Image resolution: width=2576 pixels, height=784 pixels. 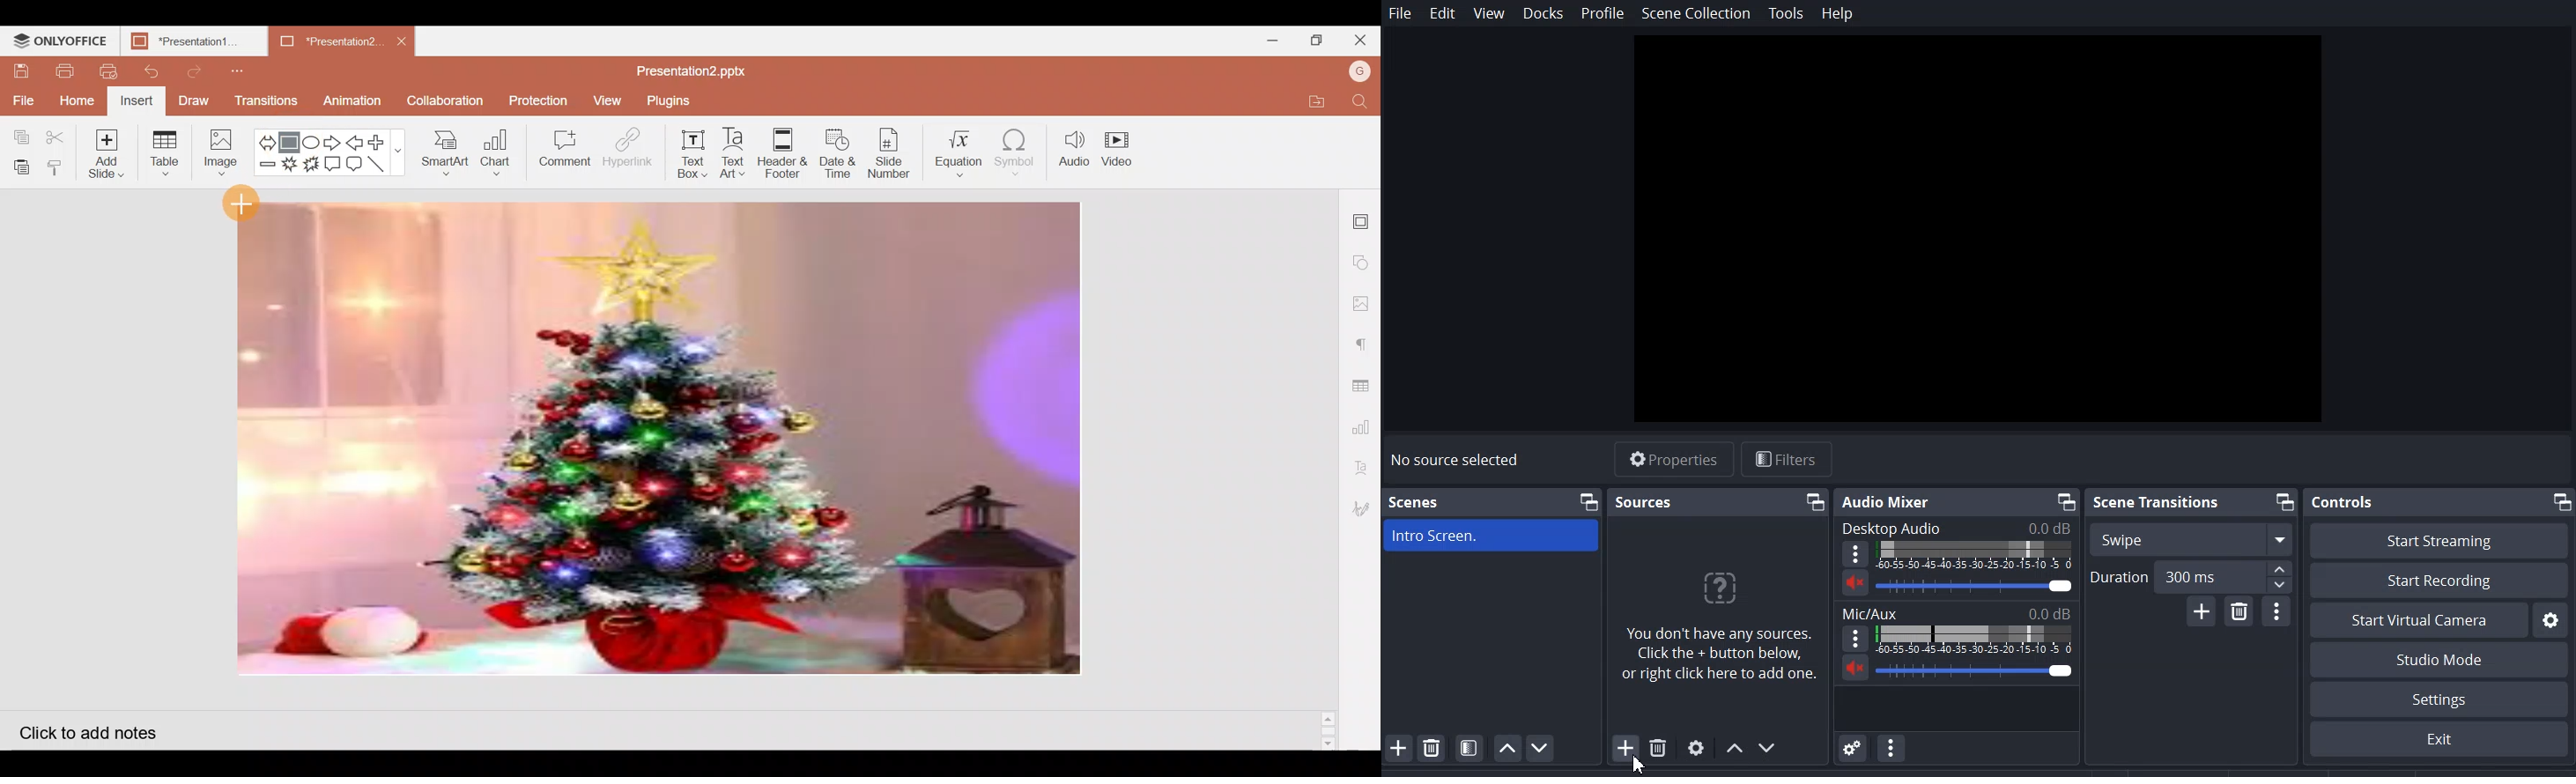 What do you see at coordinates (312, 169) in the screenshot?
I see `Explosion 2` at bounding box center [312, 169].